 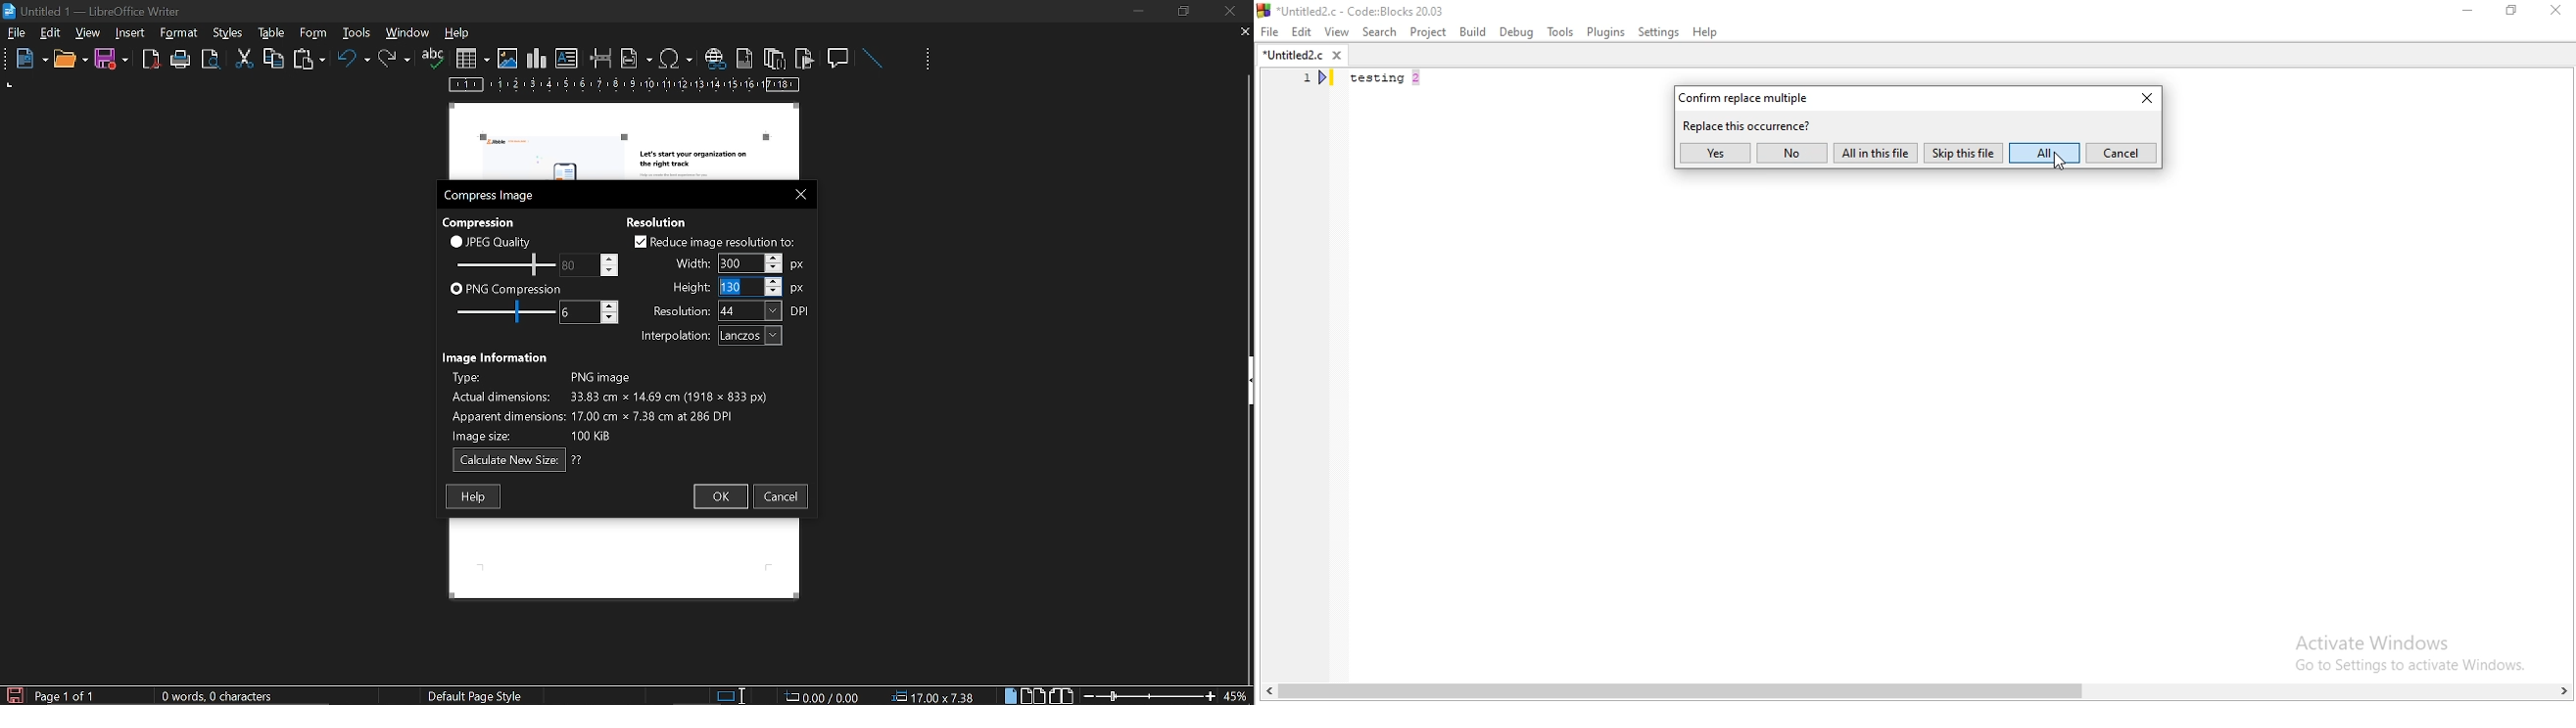 What do you see at coordinates (26, 60) in the screenshot?
I see `new` at bounding box center [26, 60].